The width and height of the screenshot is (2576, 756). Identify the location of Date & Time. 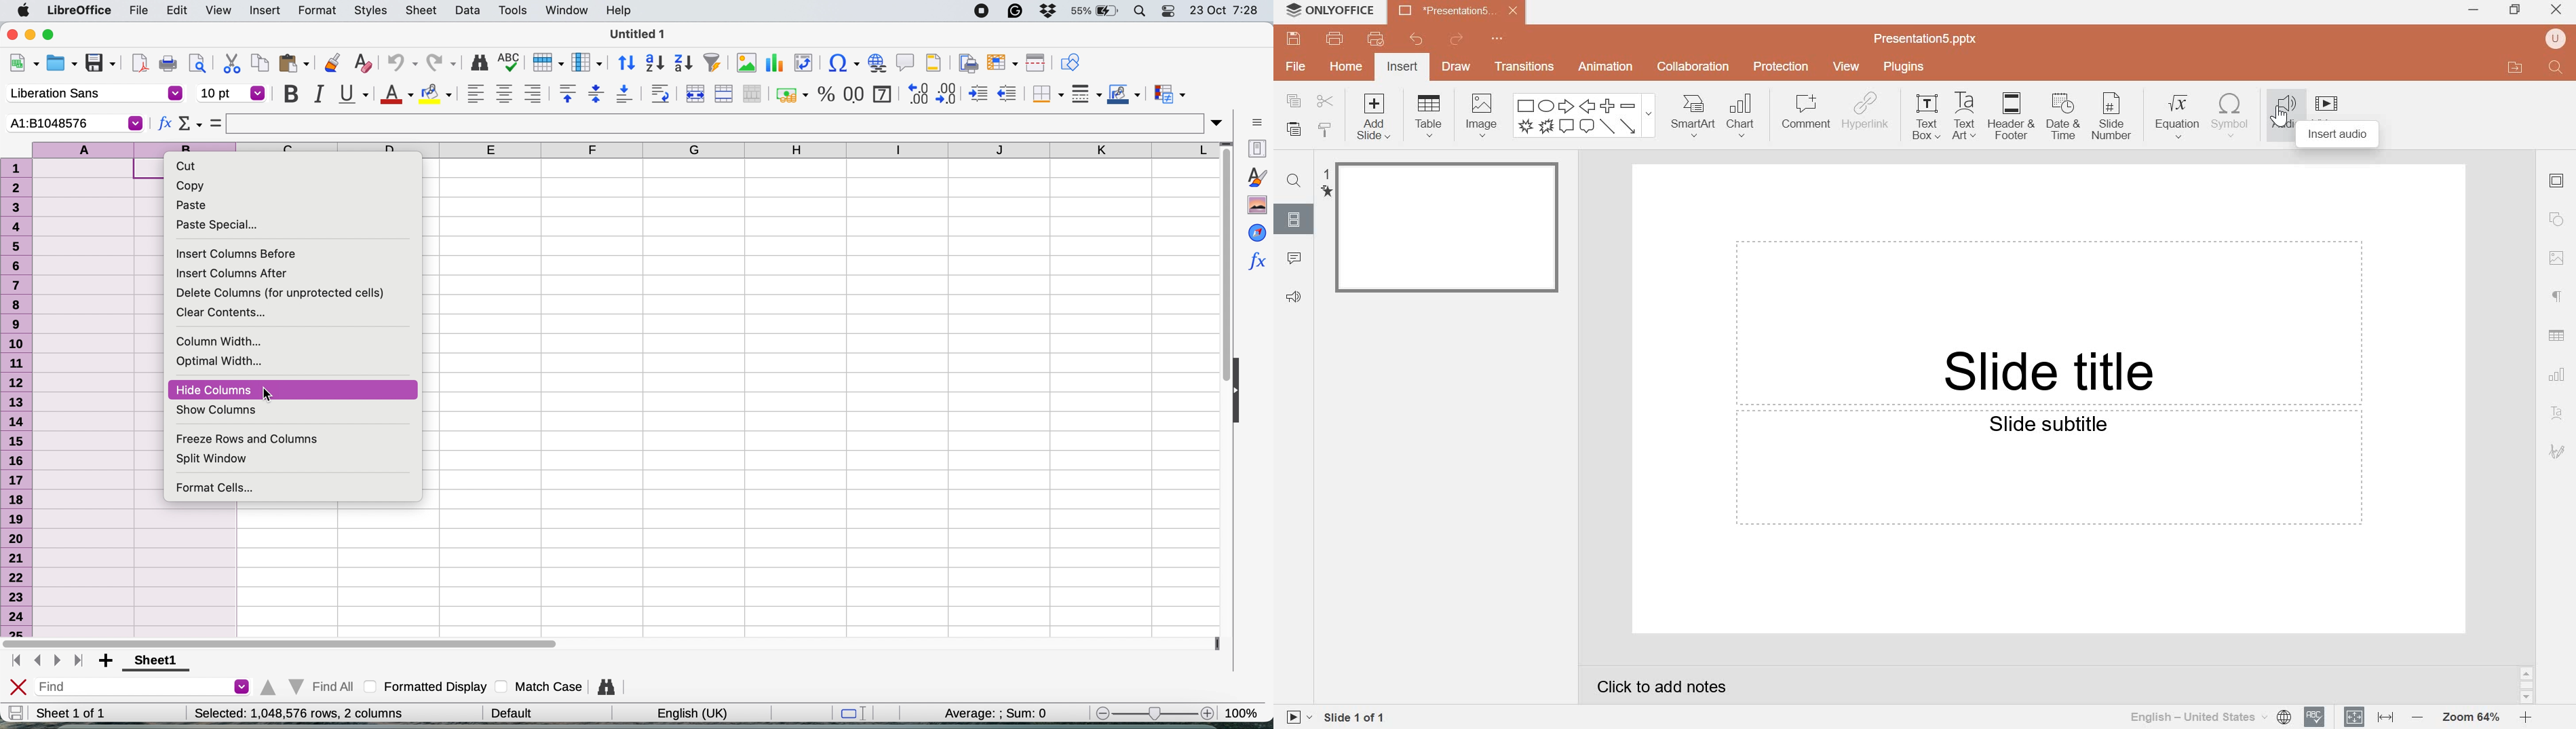
(2064, 117).